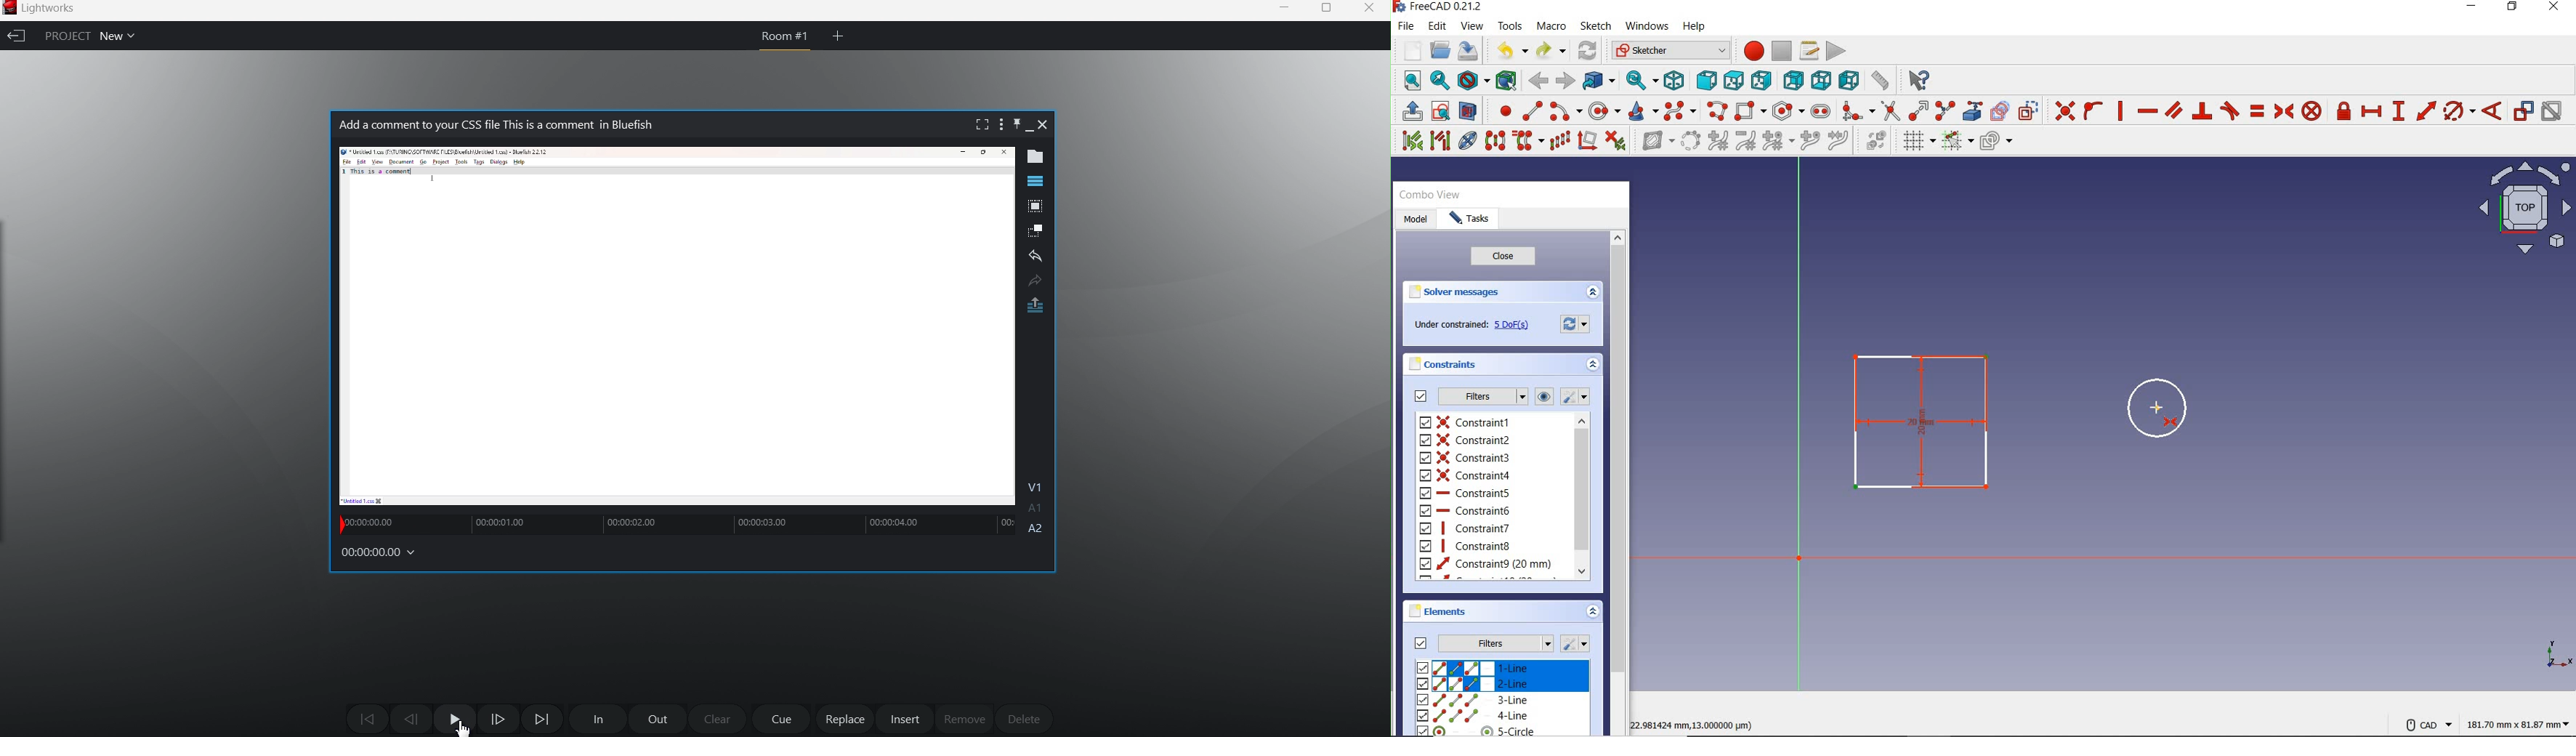 This screenshot has width=2576, height=756. What do you see at coordinates (1409, 141) in the screenshot?
I see `select associated constraints` at bounding box center [1409, 141].